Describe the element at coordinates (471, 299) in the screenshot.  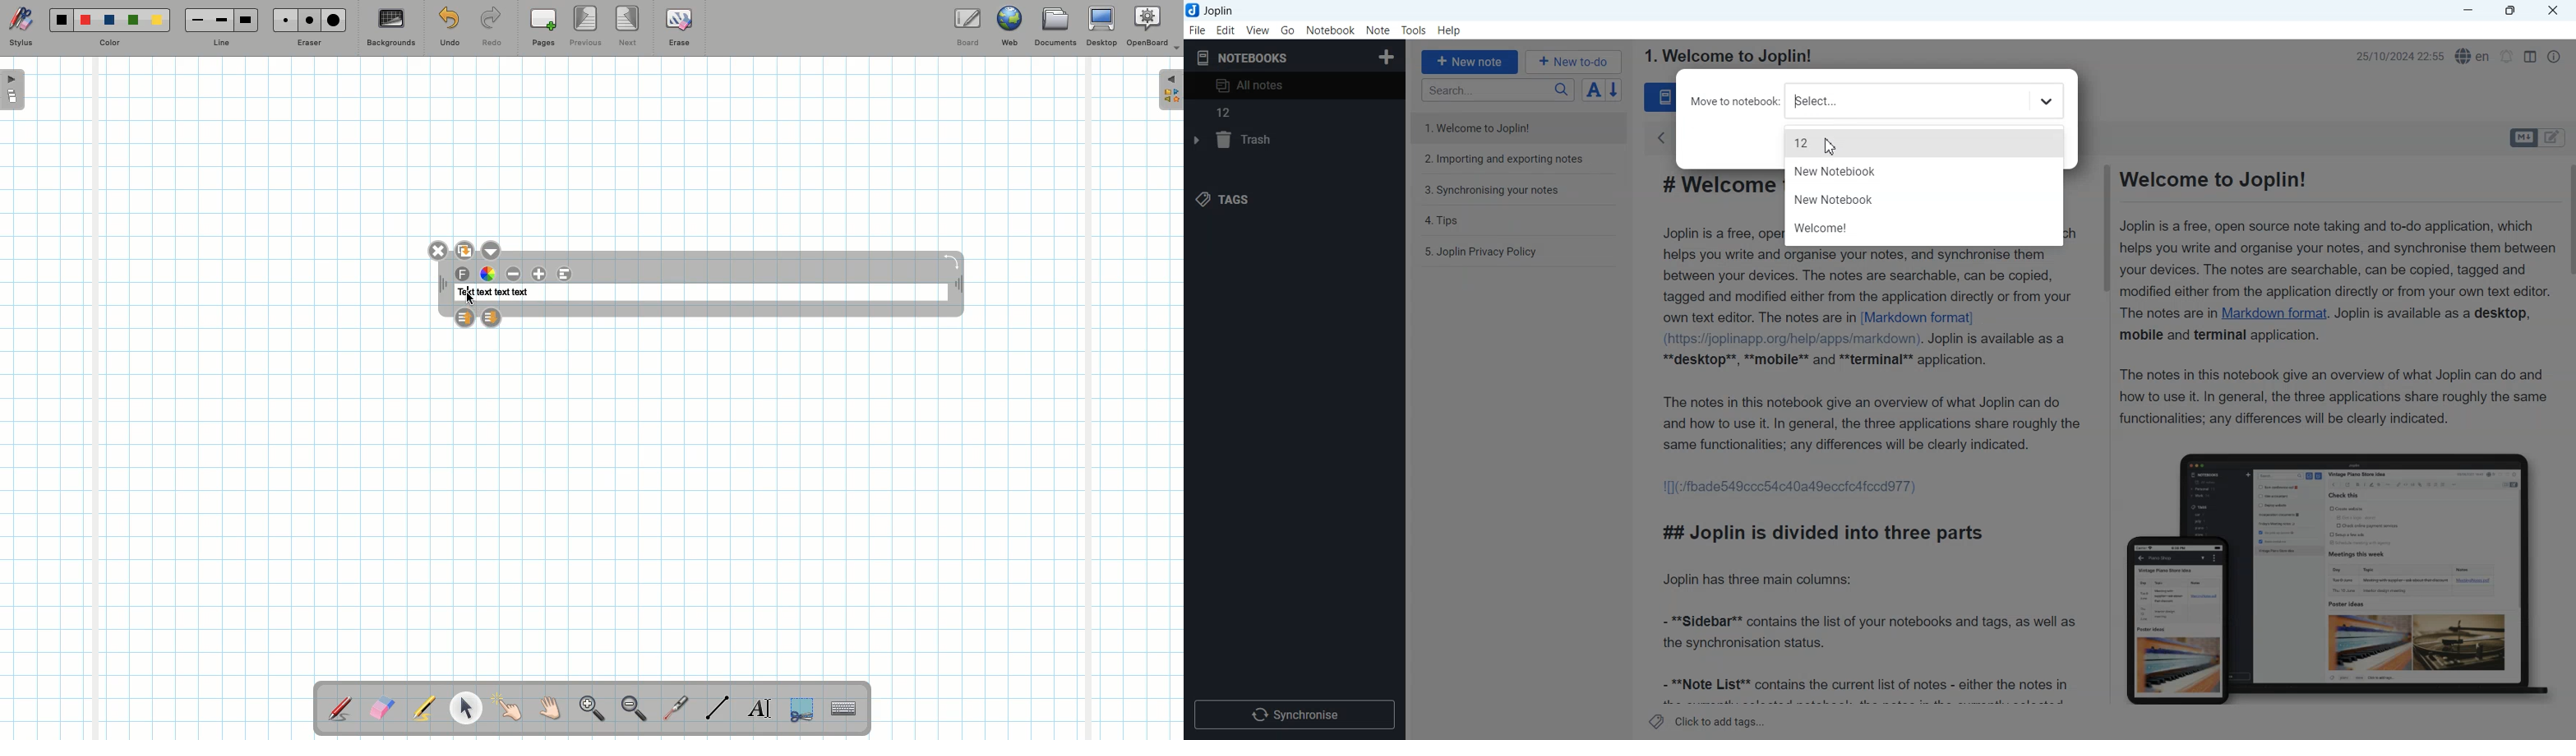
I see `cursor` at that location.